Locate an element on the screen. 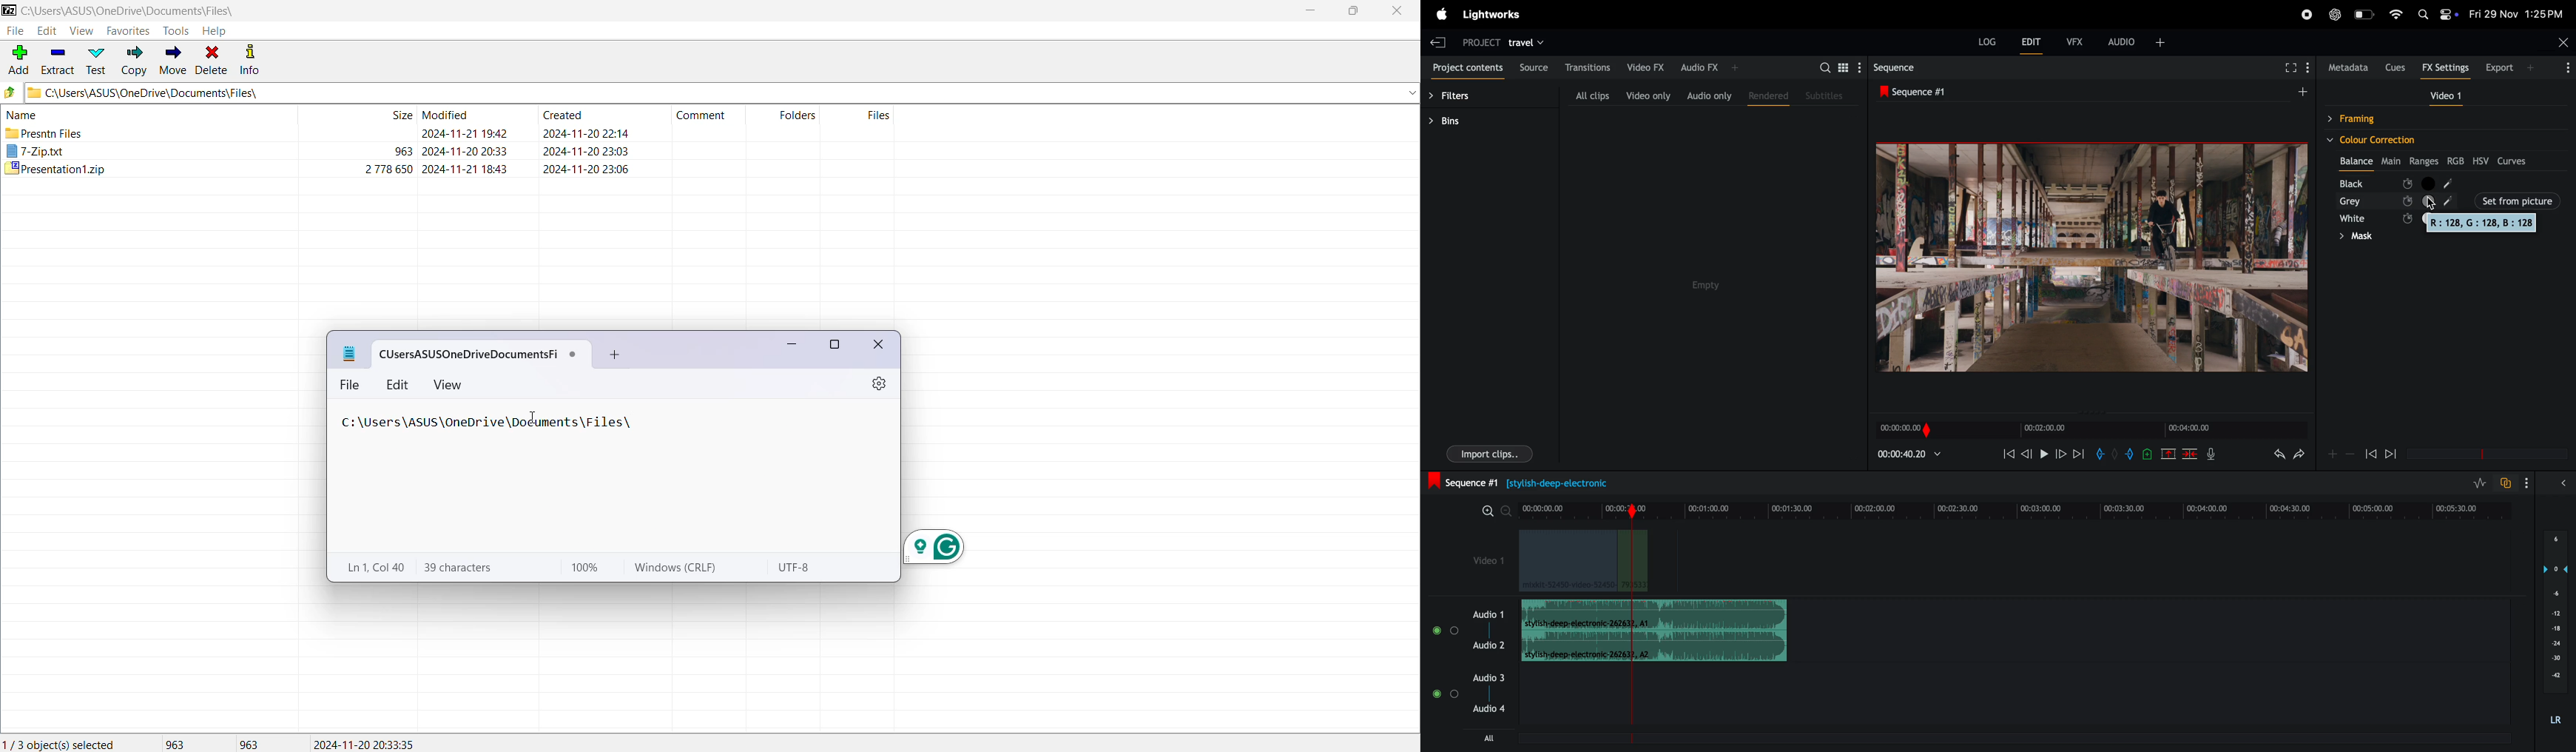  show settings menu is located at coordinates (2525, 481).